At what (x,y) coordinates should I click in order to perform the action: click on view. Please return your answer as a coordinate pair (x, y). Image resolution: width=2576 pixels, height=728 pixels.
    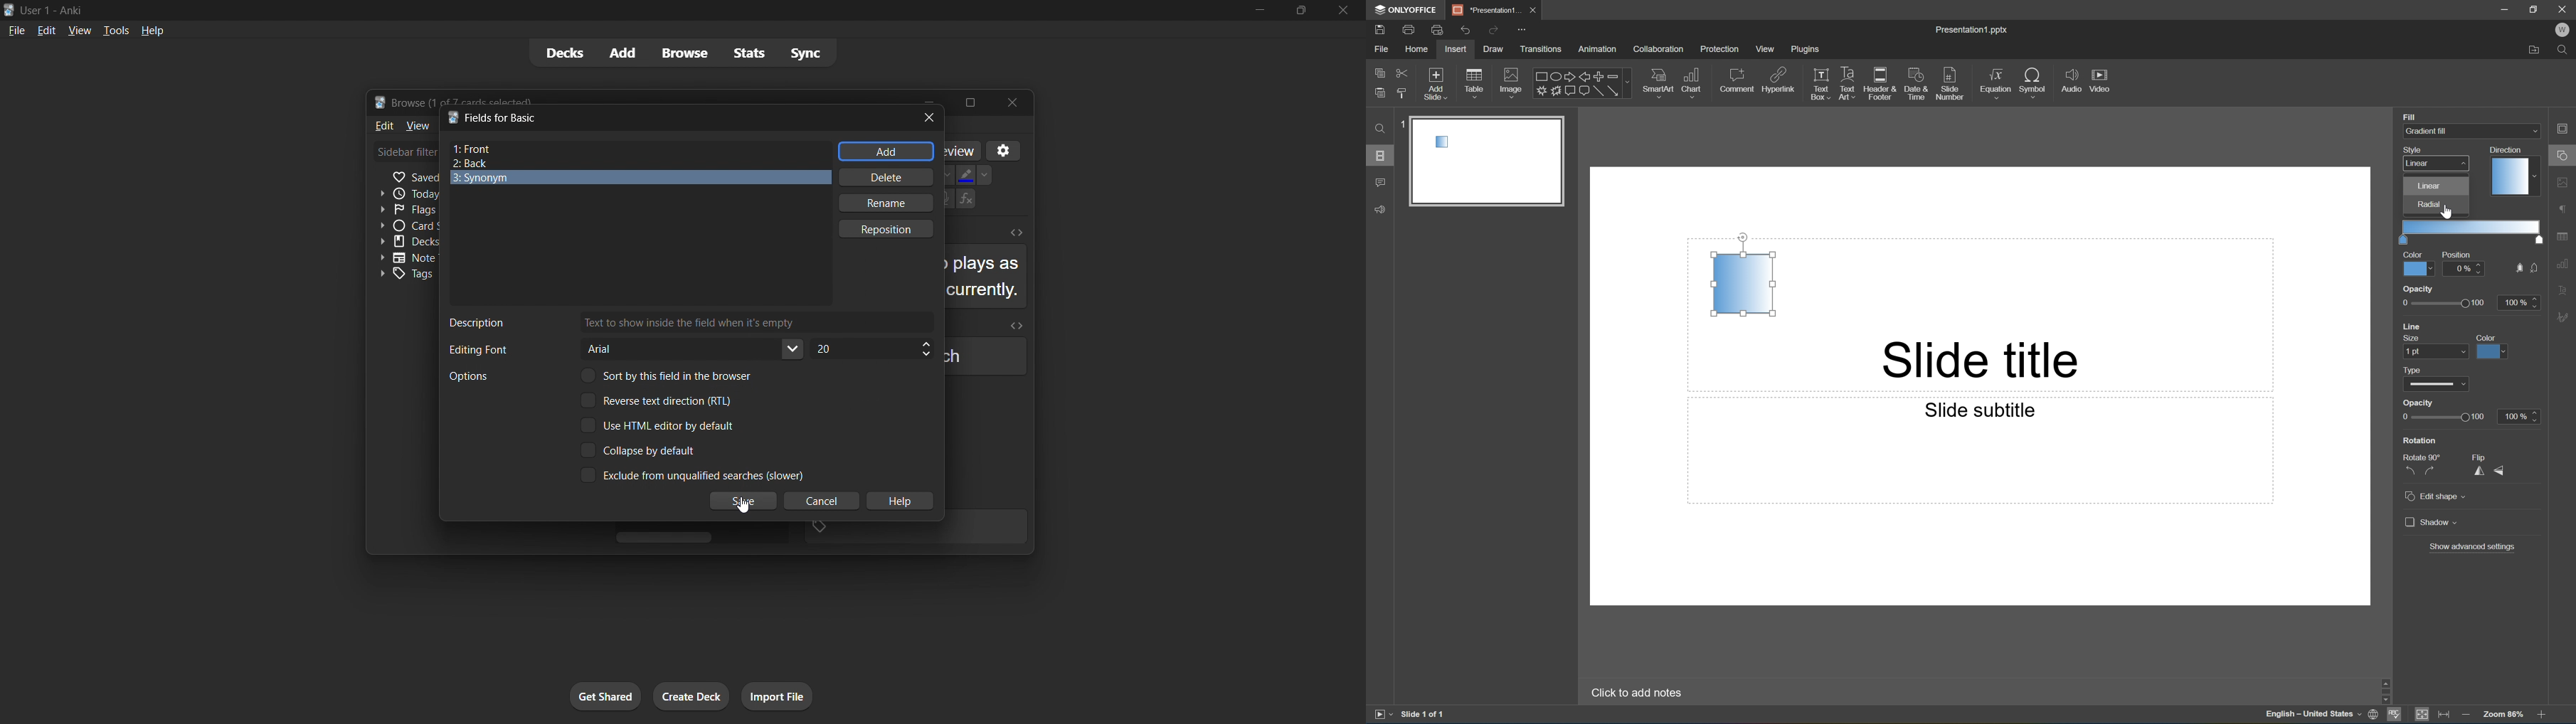
    Looking at the image, I should click on (78, 29).